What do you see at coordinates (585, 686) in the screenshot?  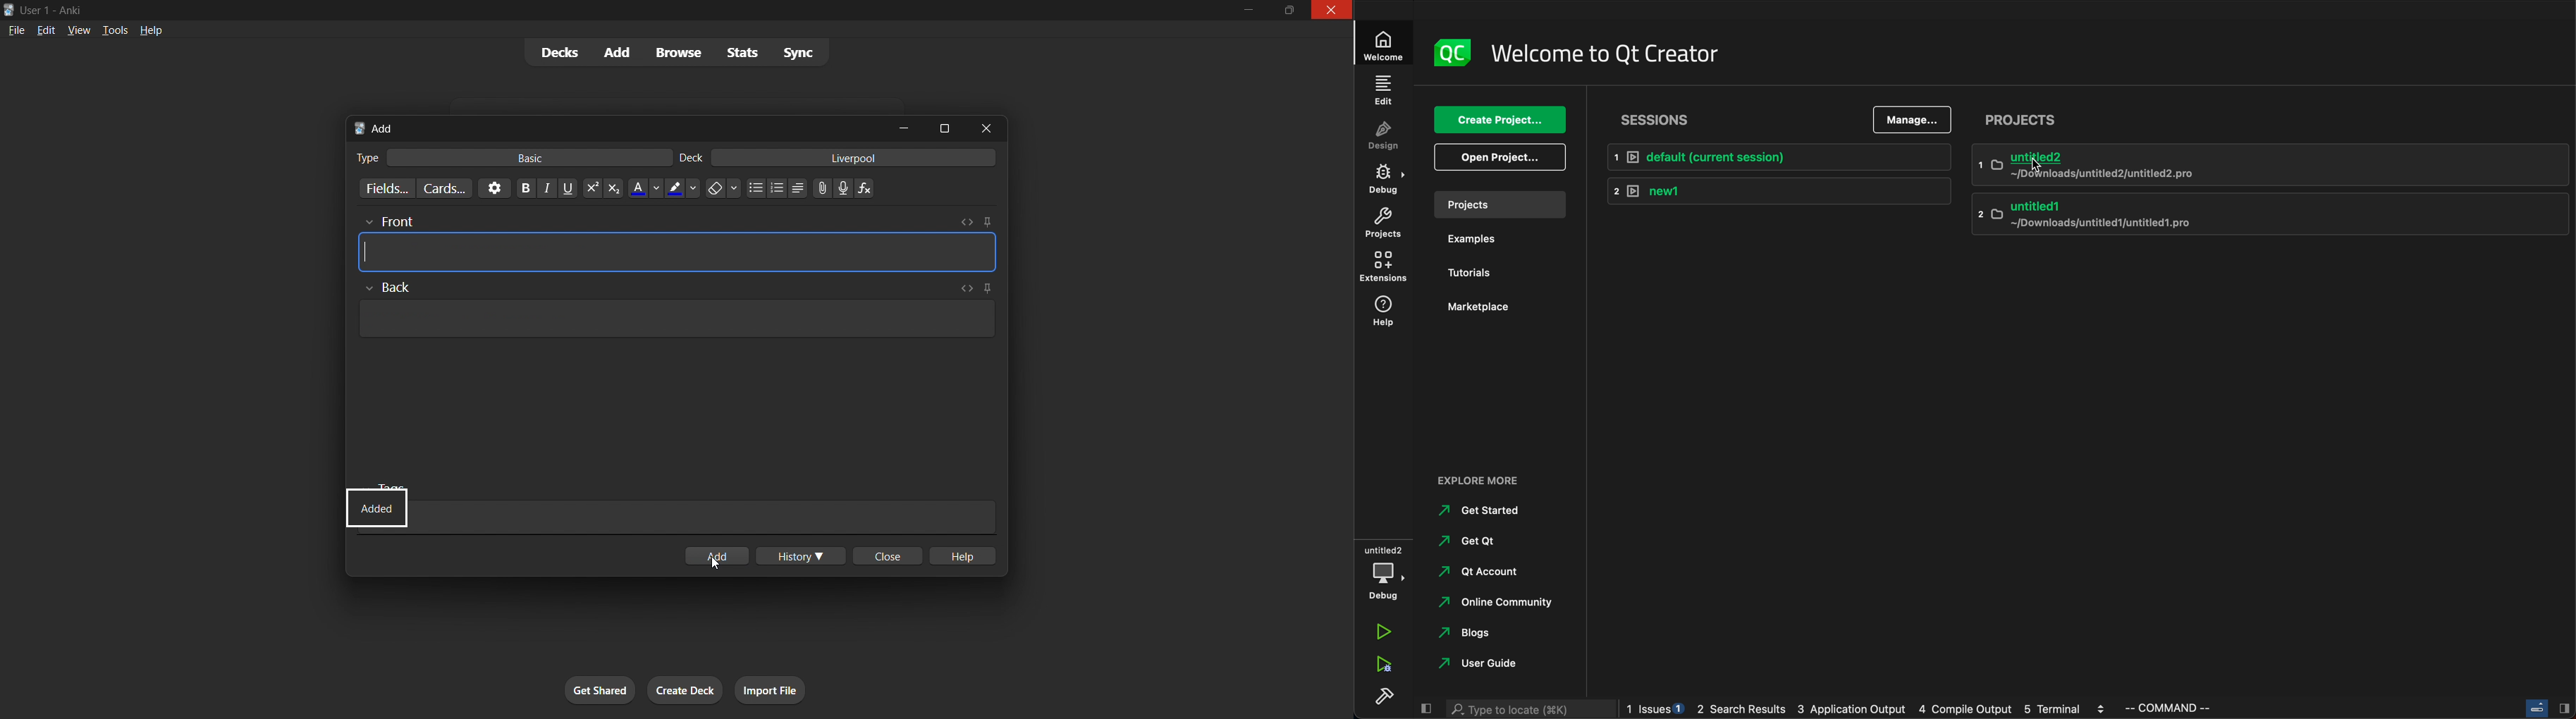 I see `get shared` at bounding box center [585, 686].